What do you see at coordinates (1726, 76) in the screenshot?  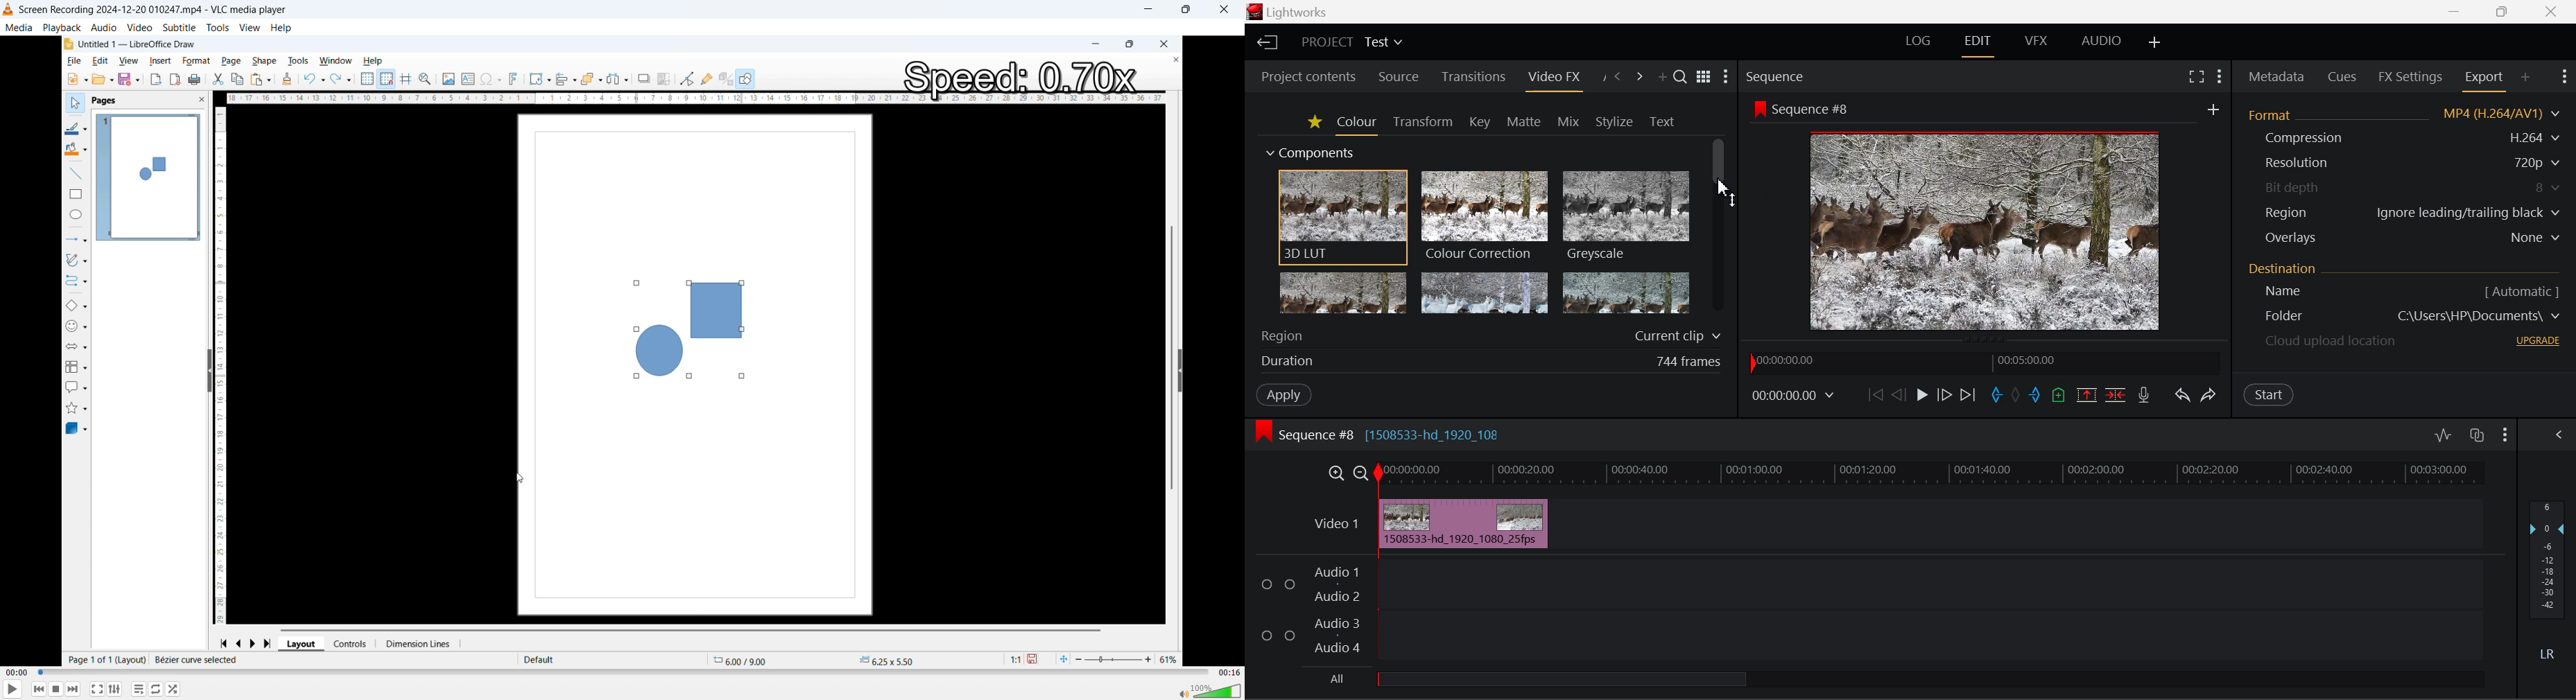 I see `Show Settings` at bounding box center [1726, 76].